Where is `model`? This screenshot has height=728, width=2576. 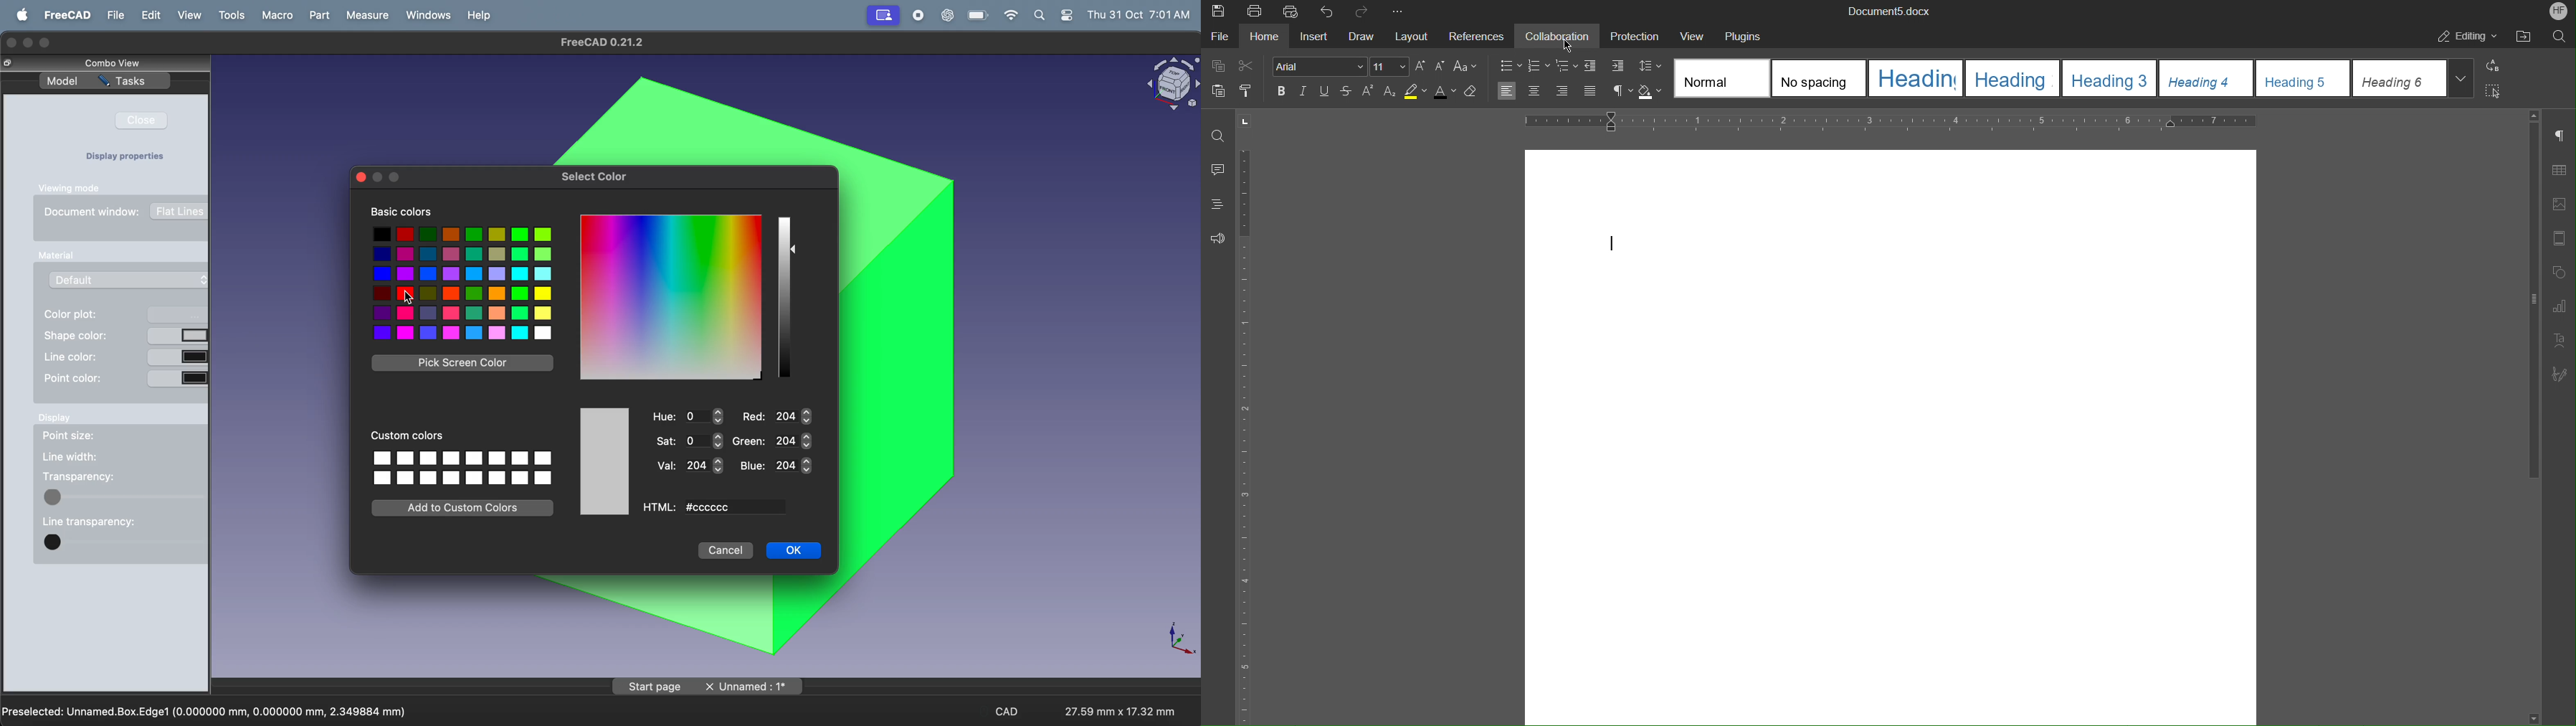
model is located at coordinates (63, 82).